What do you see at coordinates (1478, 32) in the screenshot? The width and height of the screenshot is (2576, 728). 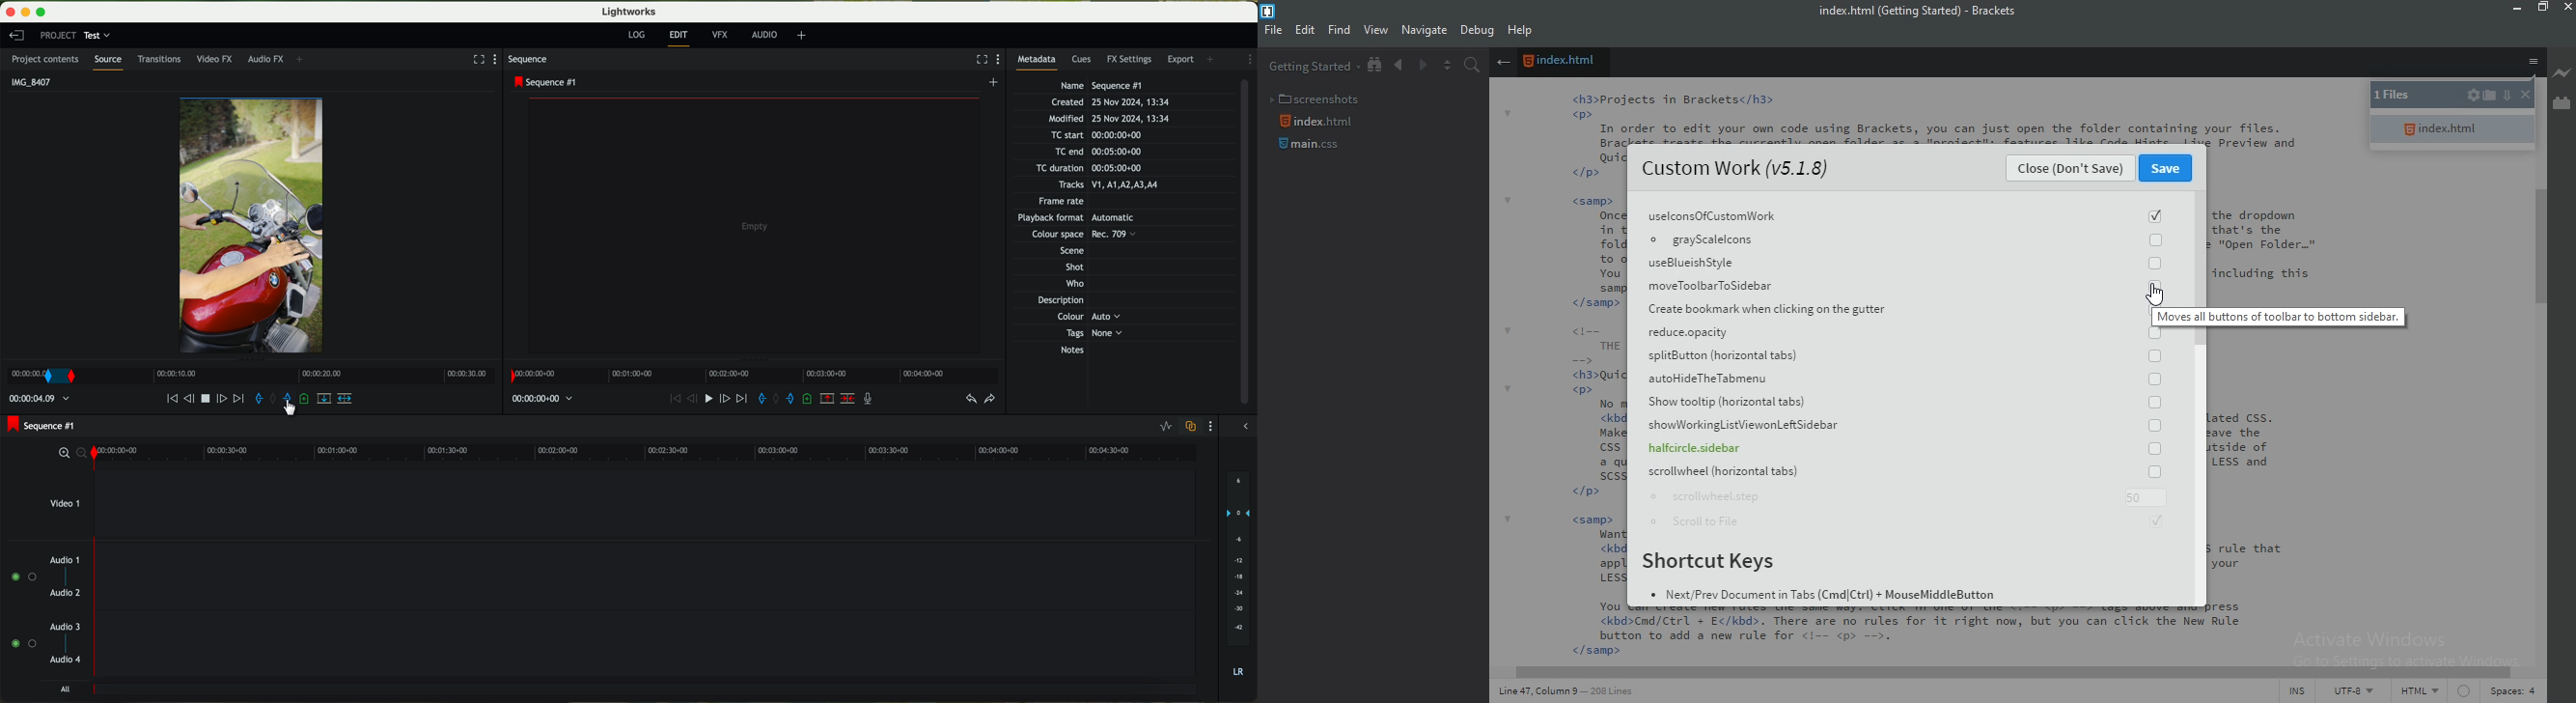 I see `Debug` at bounding box center [1478, 32].